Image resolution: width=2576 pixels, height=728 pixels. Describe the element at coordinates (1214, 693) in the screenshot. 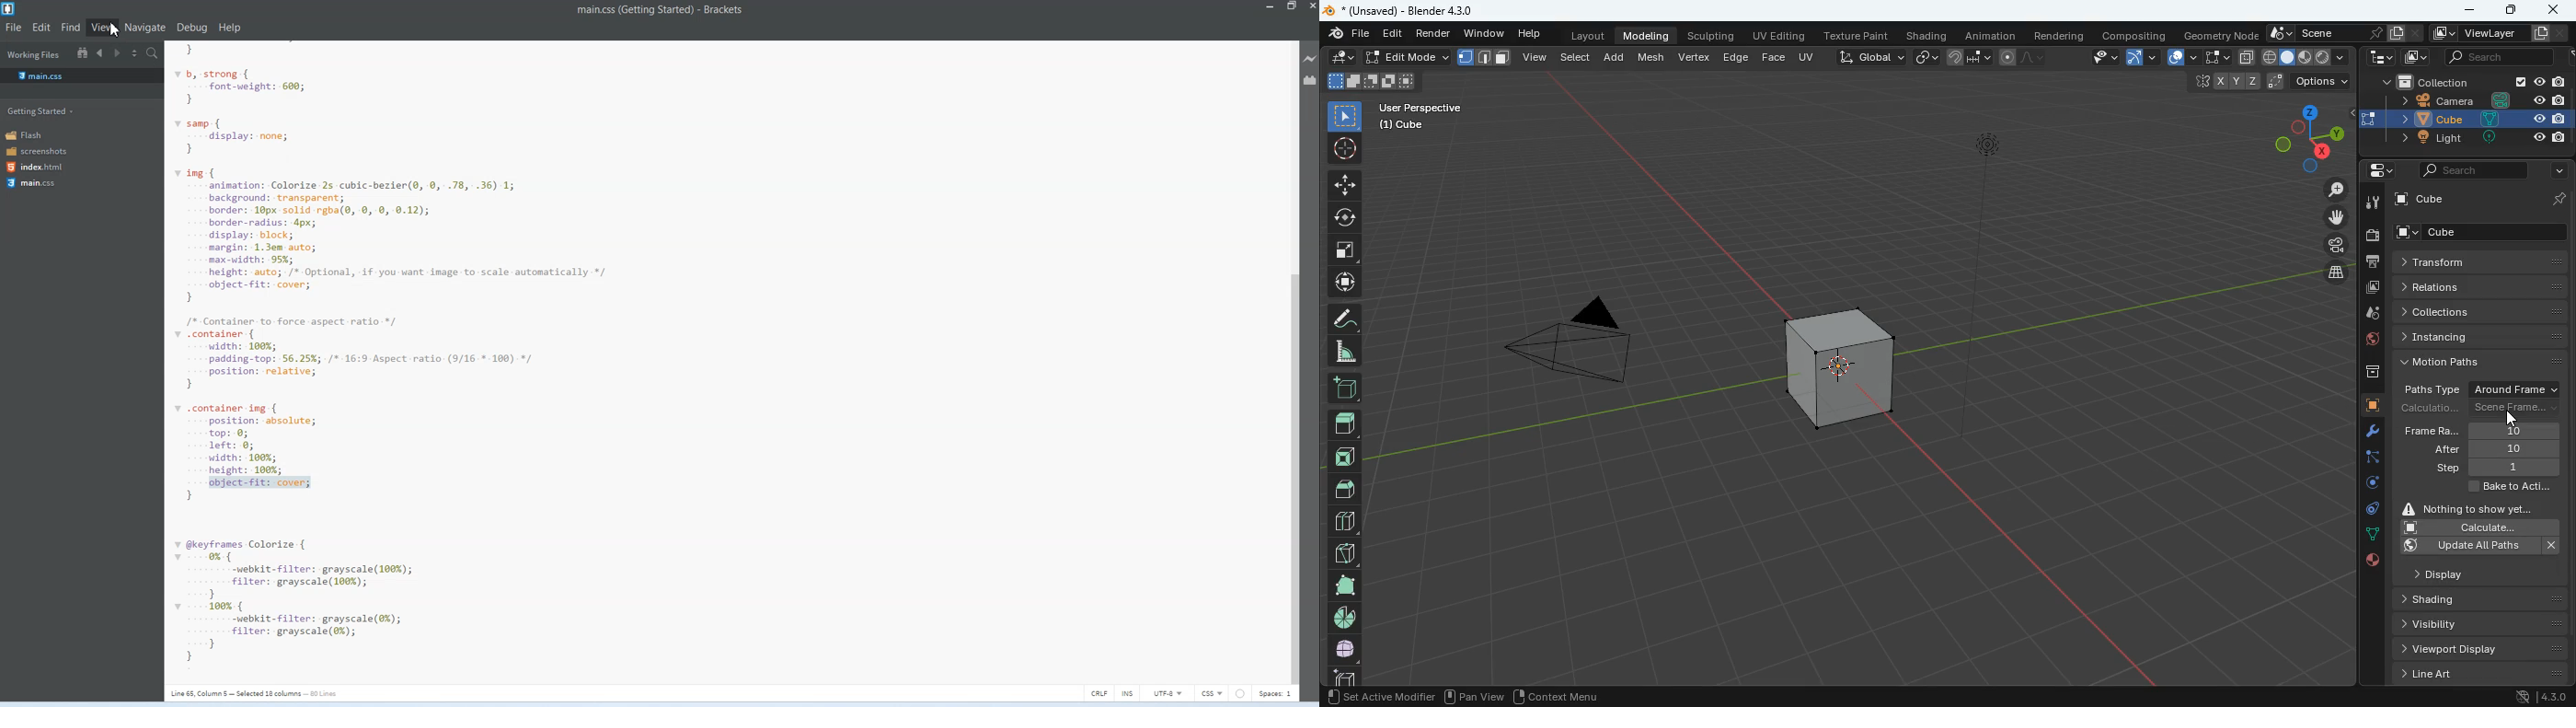

I see `CSS` at that location.